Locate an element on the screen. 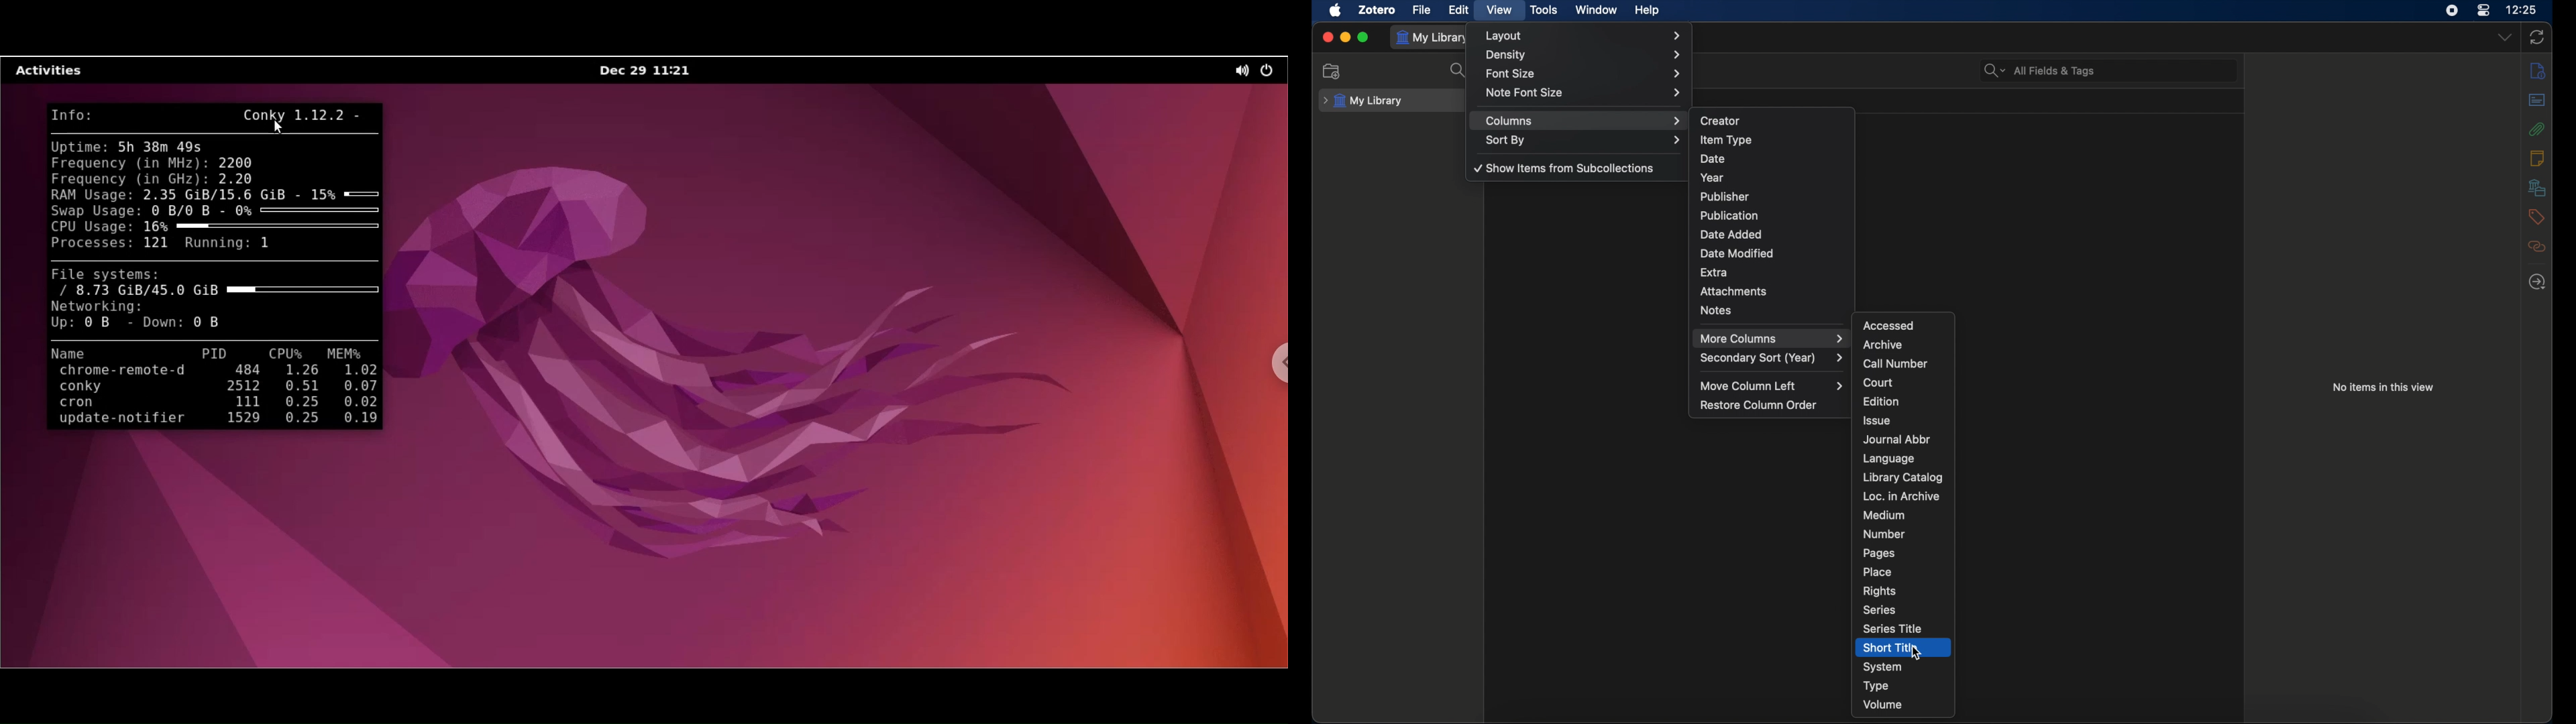  year is located at coordinates (1713, 178).